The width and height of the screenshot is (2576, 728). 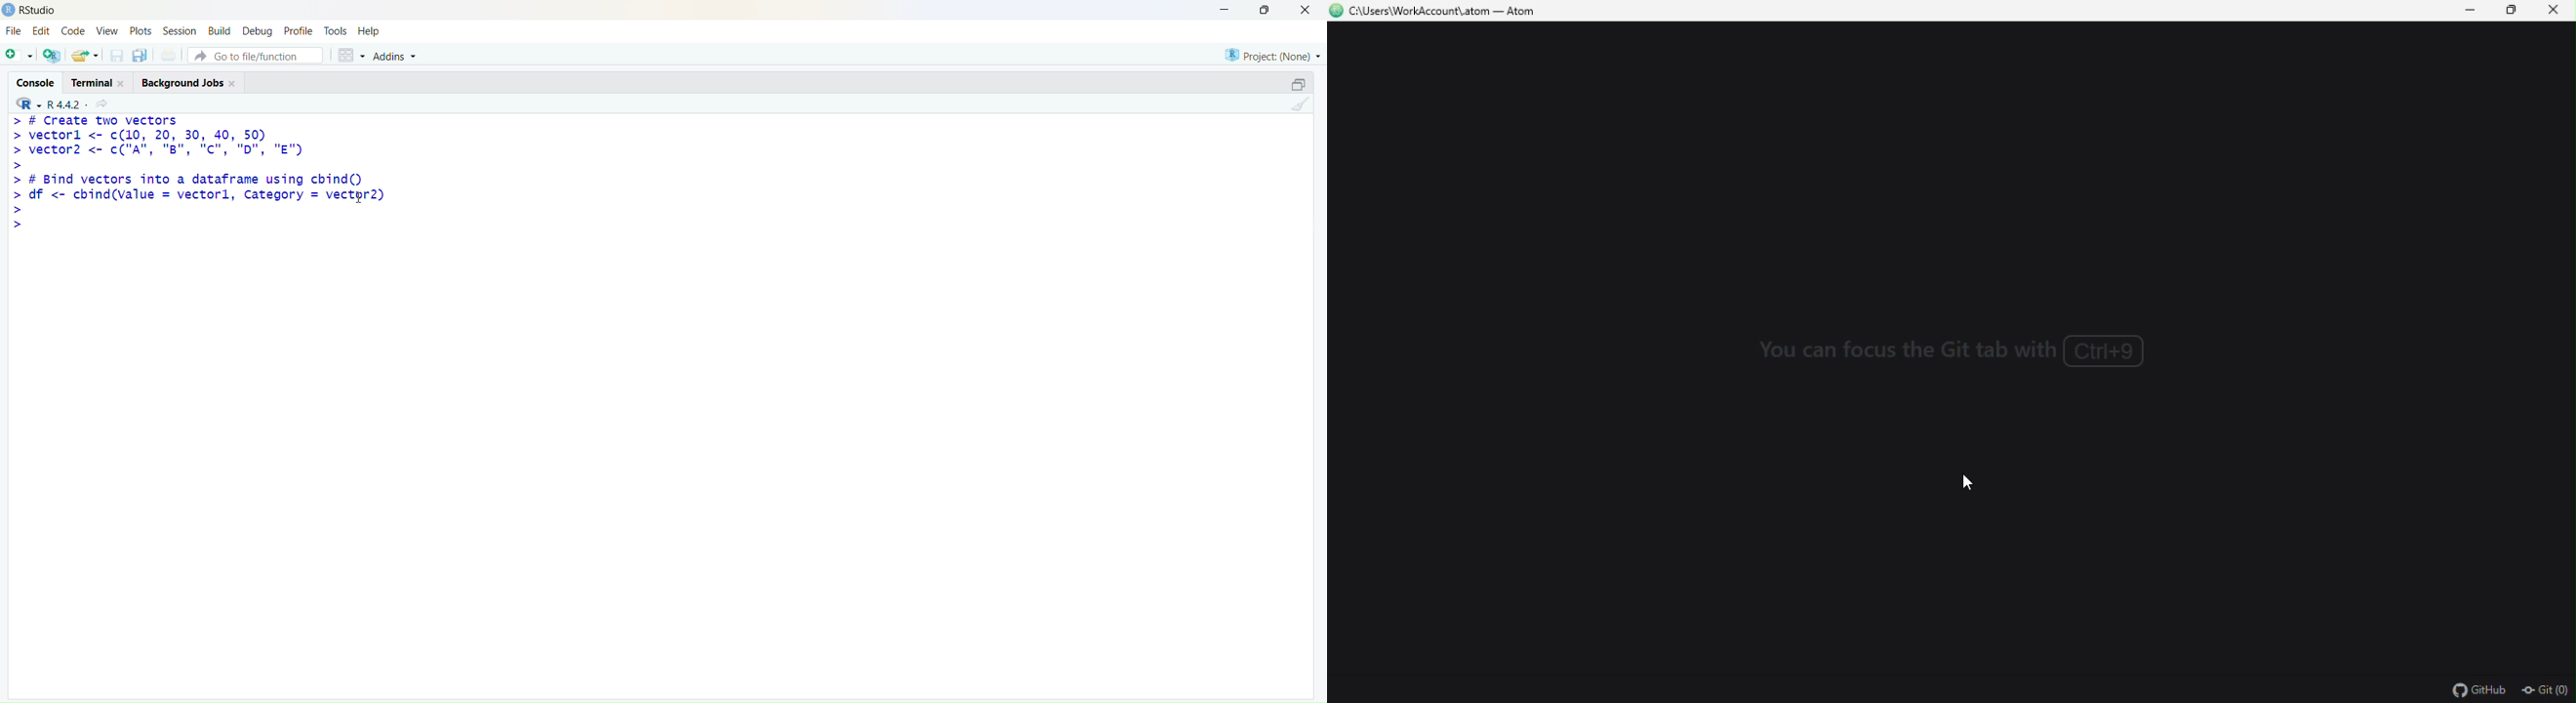 I want to click on Terminal, so click(x=96, y=82).